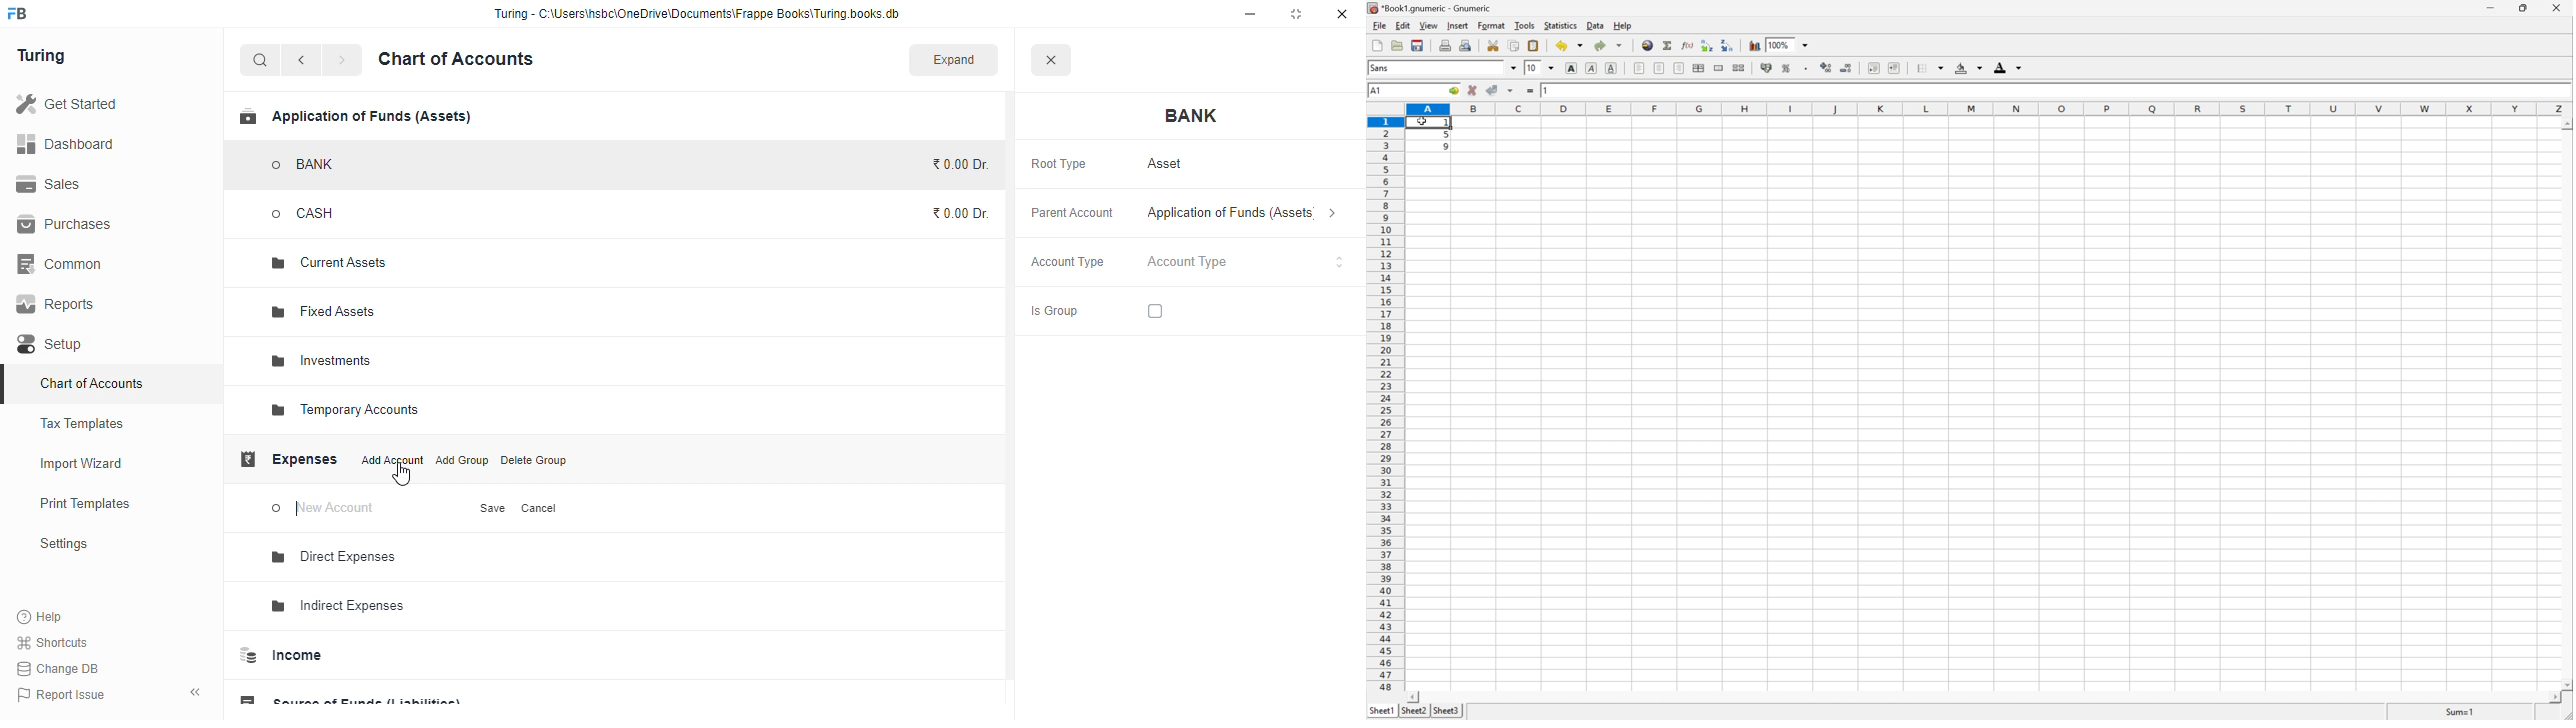  What do you see at coordinates (2493, 6) in the screenshot?
I see `minimize` at bounding box center [2493, 6].